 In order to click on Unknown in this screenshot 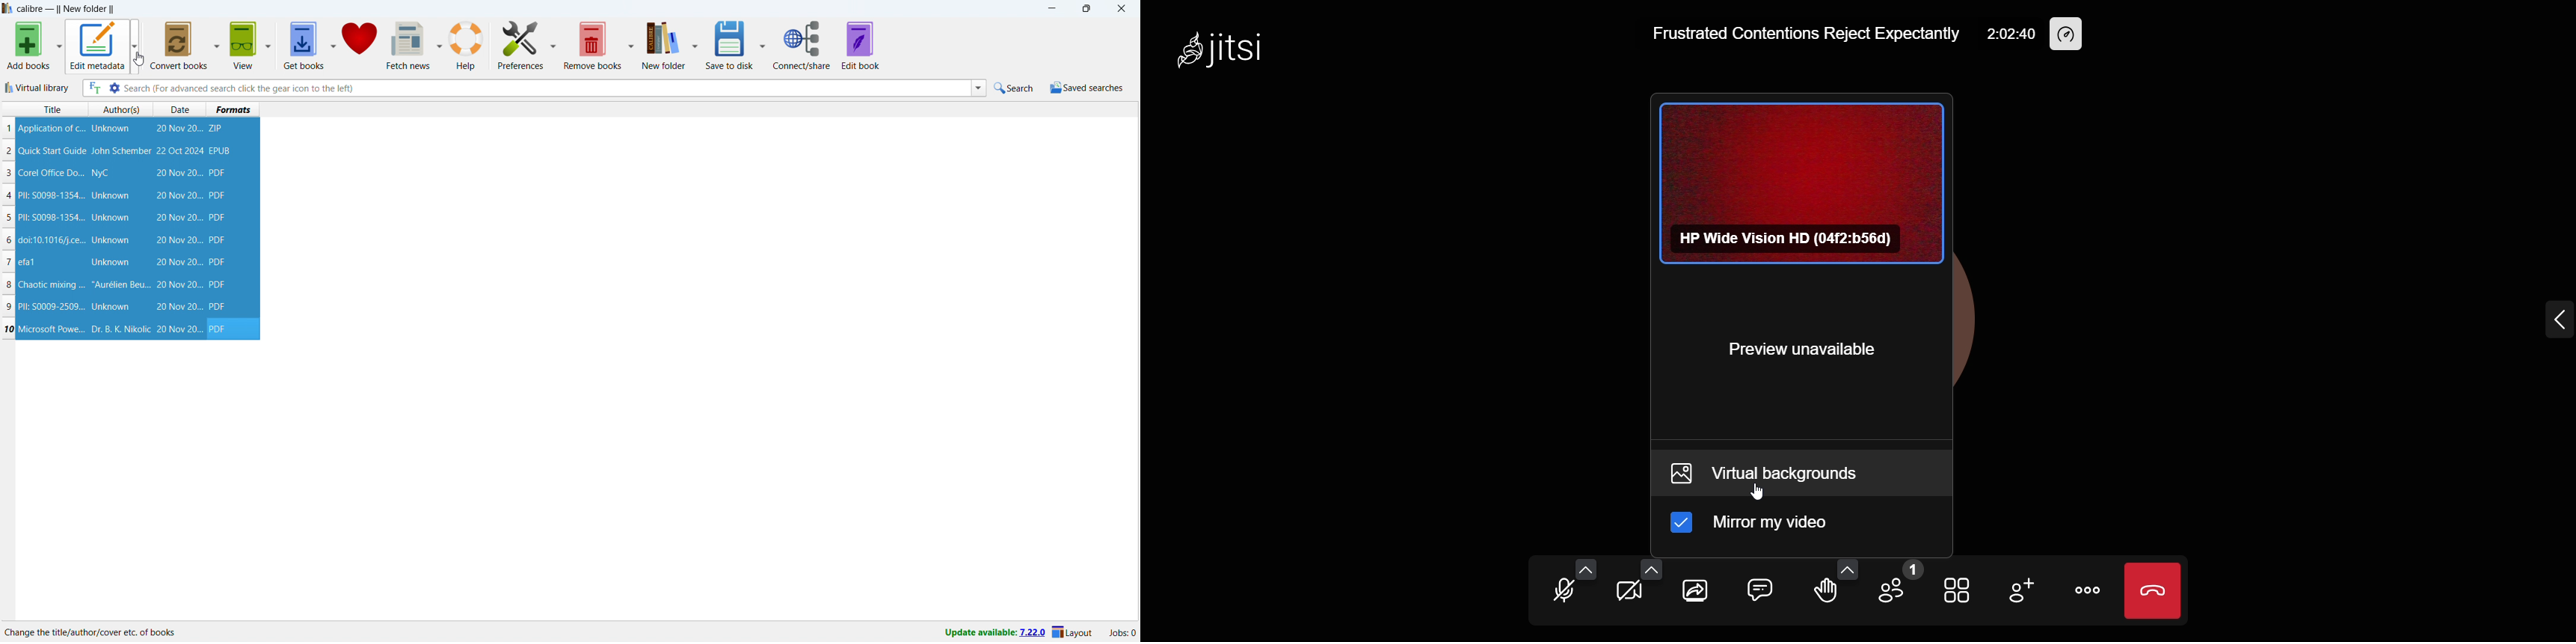, I will do `click(112, 240)`.